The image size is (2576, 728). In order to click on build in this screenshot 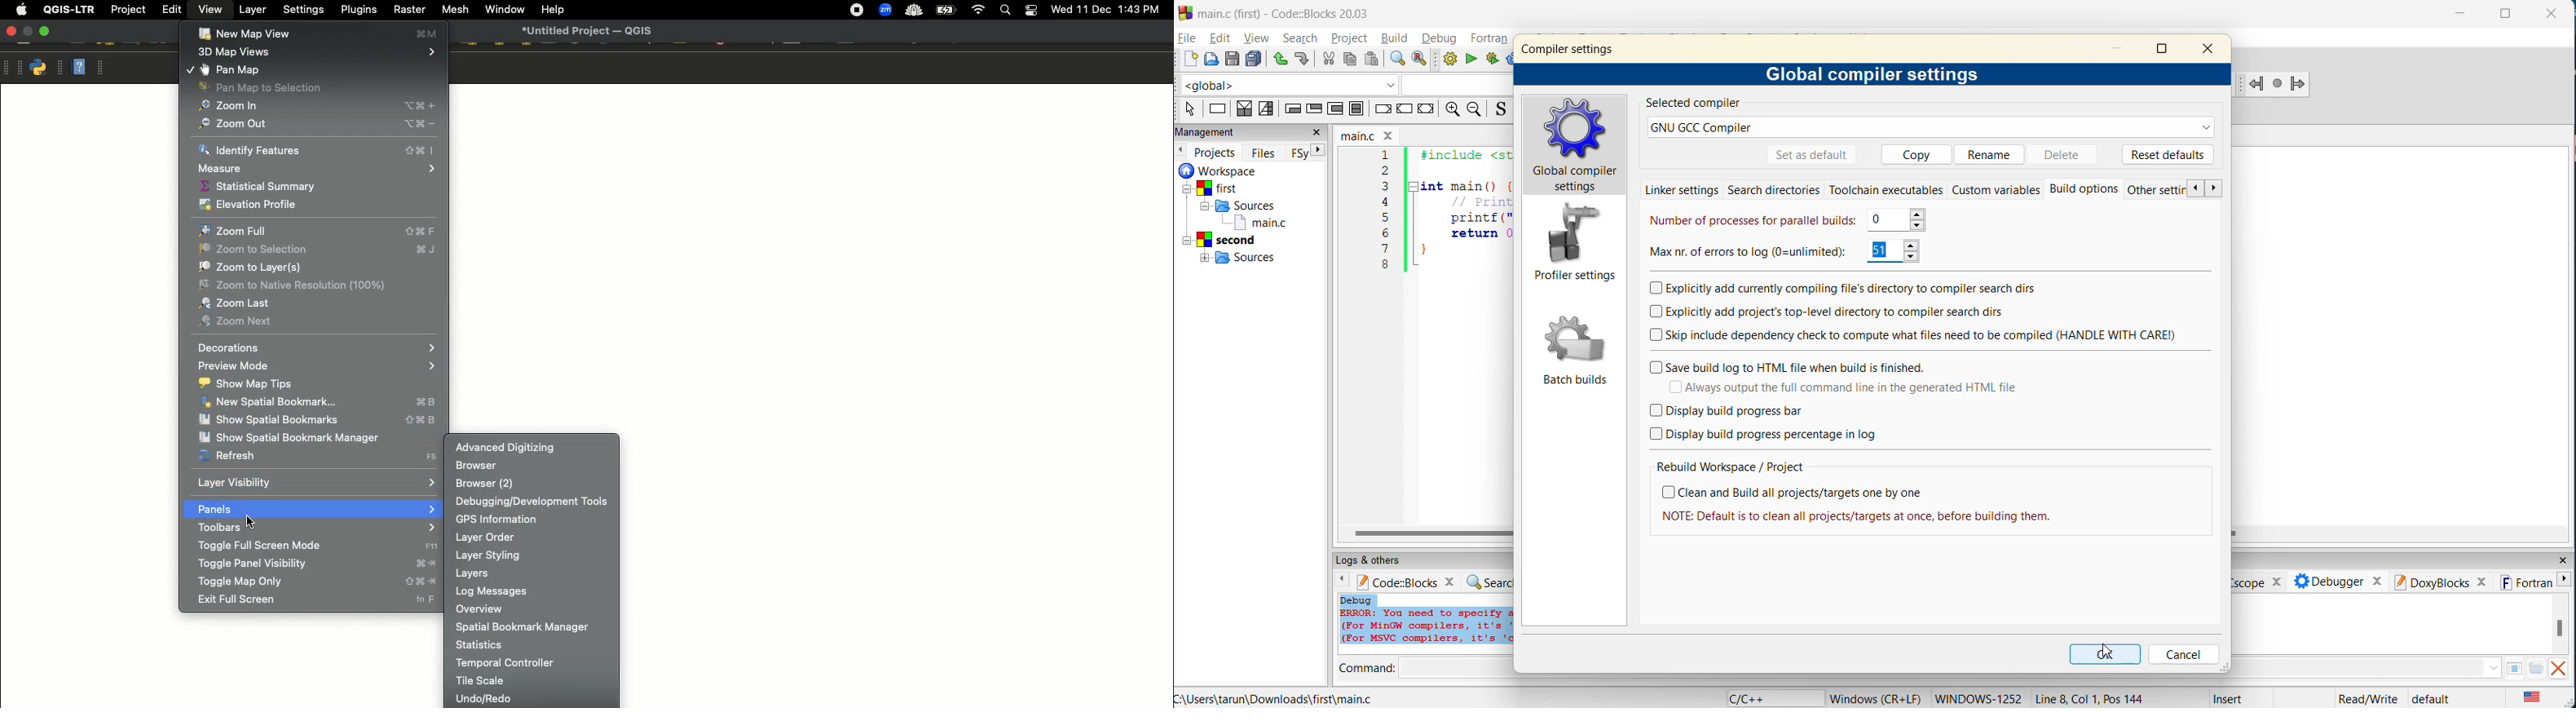, I will do `click(1396, 40)`.